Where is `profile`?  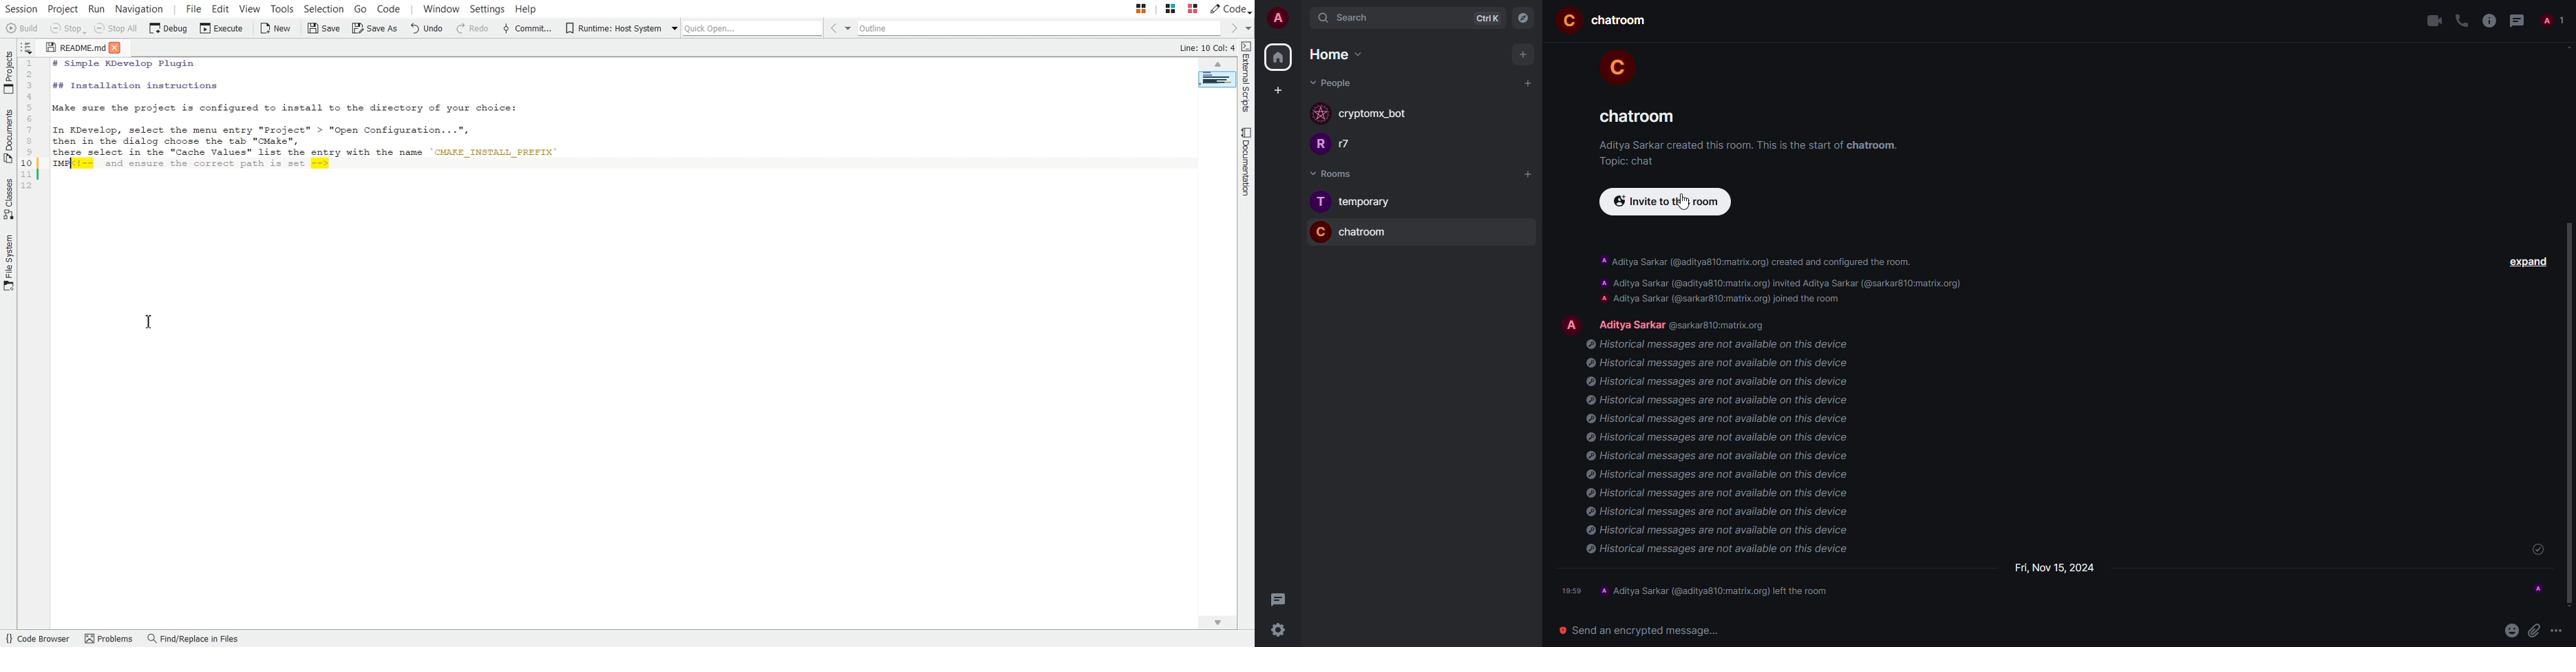
profile is located at coordinates (1614, 64).